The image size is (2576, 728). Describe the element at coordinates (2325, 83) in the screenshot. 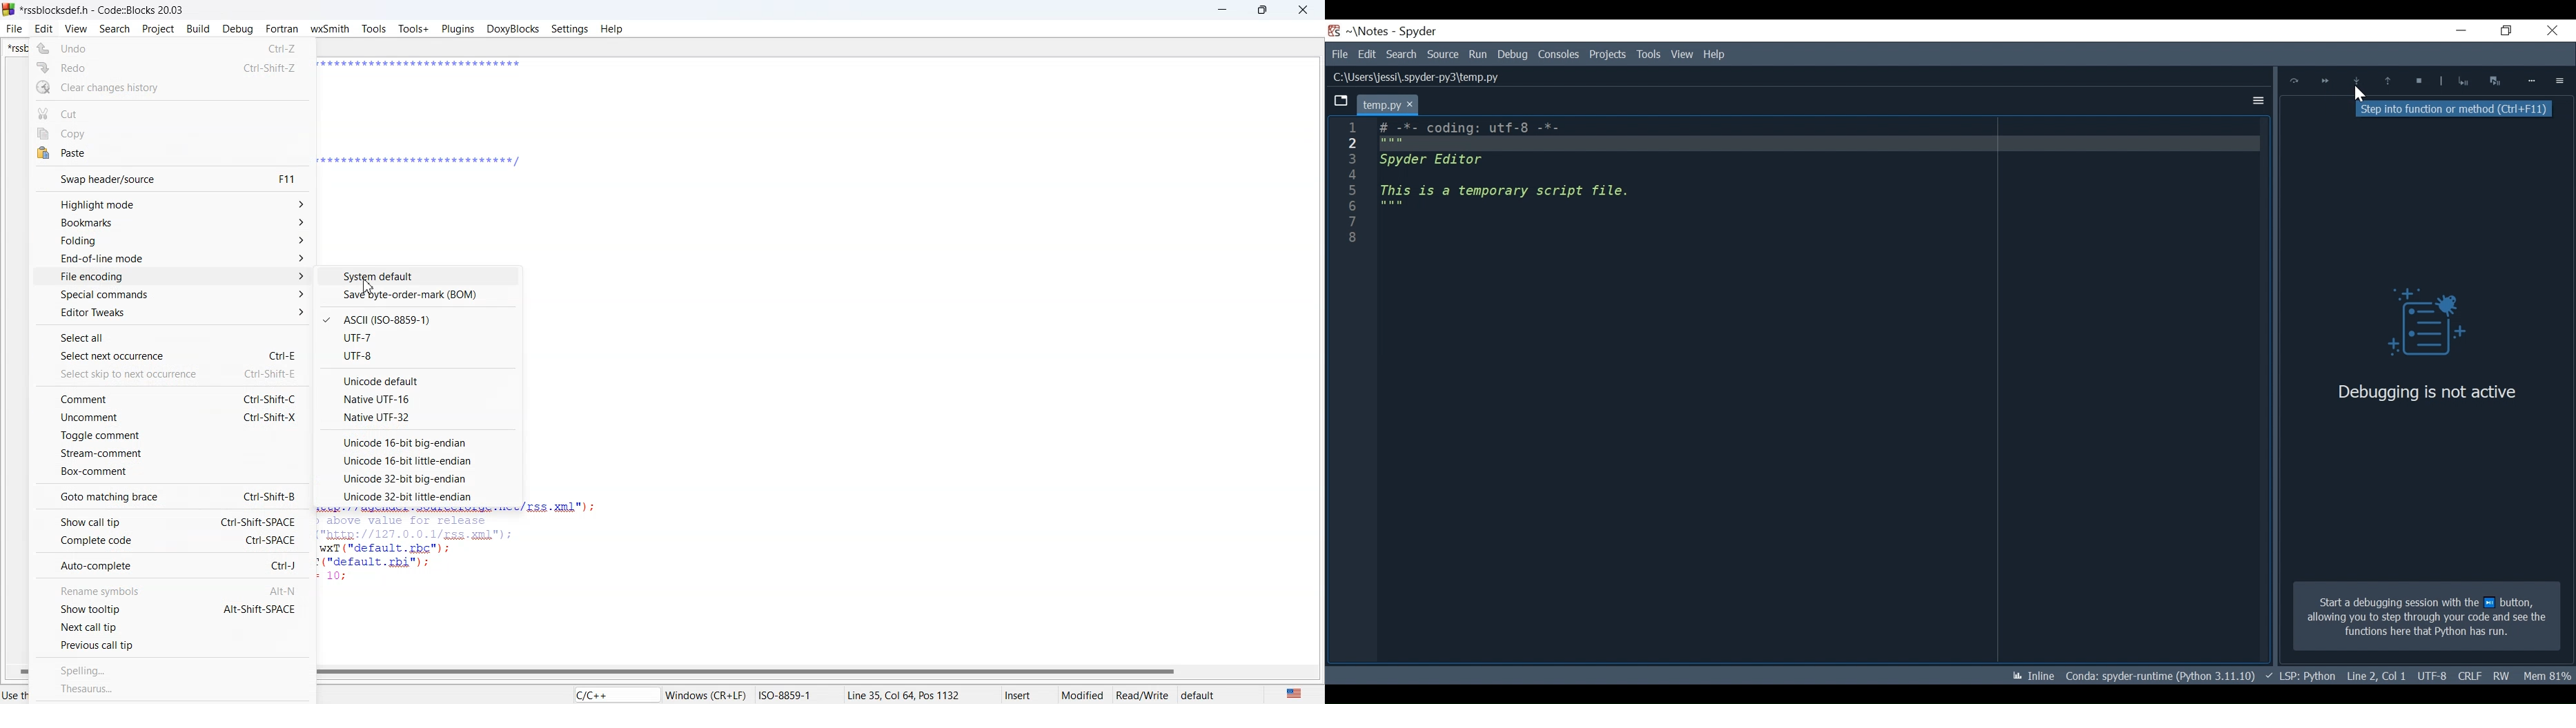

I see `Continue ExecutionUntil next breakpoint` at that location.